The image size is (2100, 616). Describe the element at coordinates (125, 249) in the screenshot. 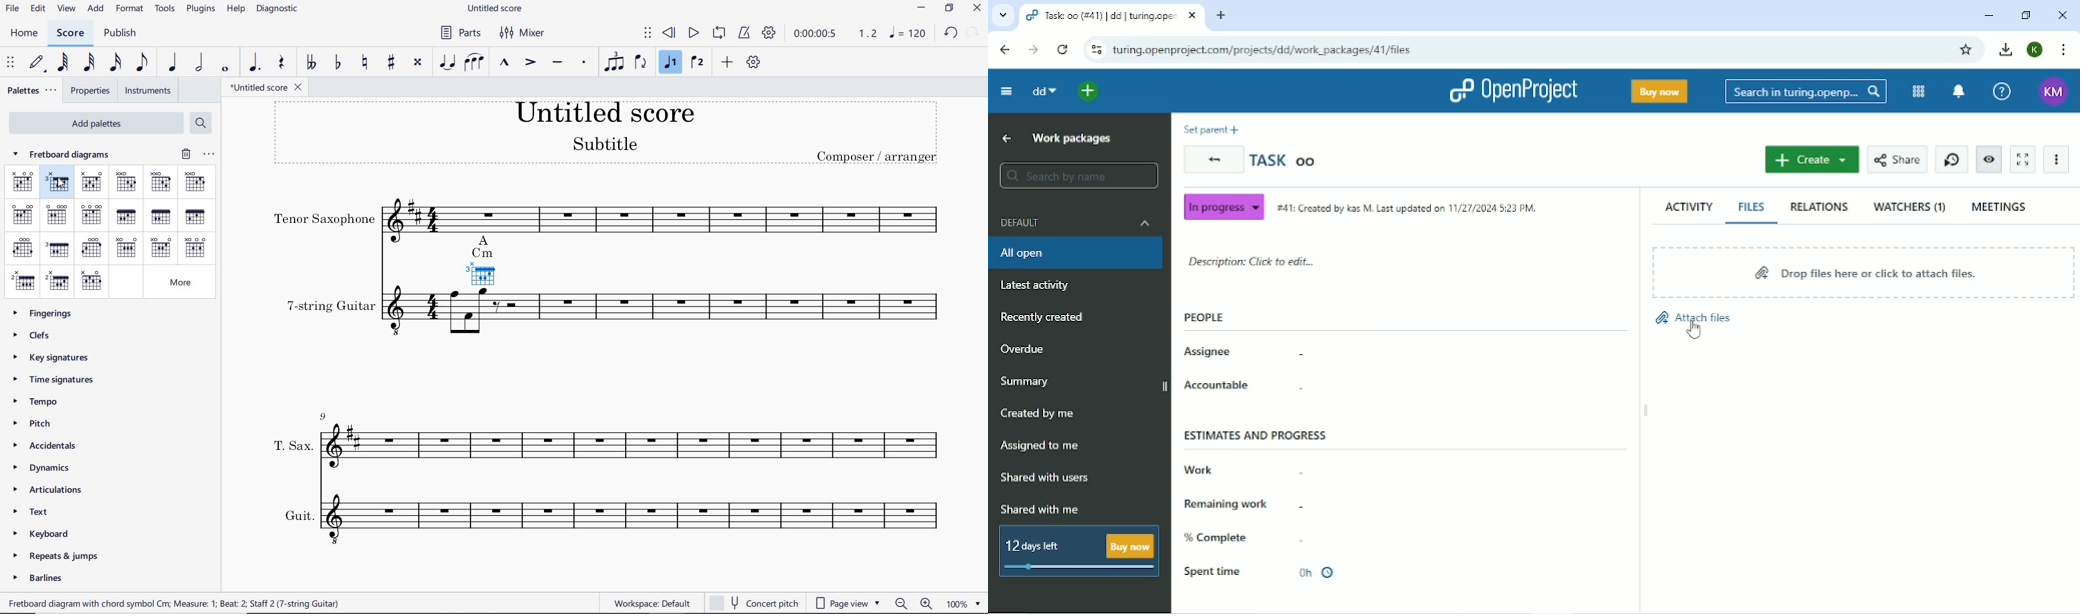

I see `A` at that location.